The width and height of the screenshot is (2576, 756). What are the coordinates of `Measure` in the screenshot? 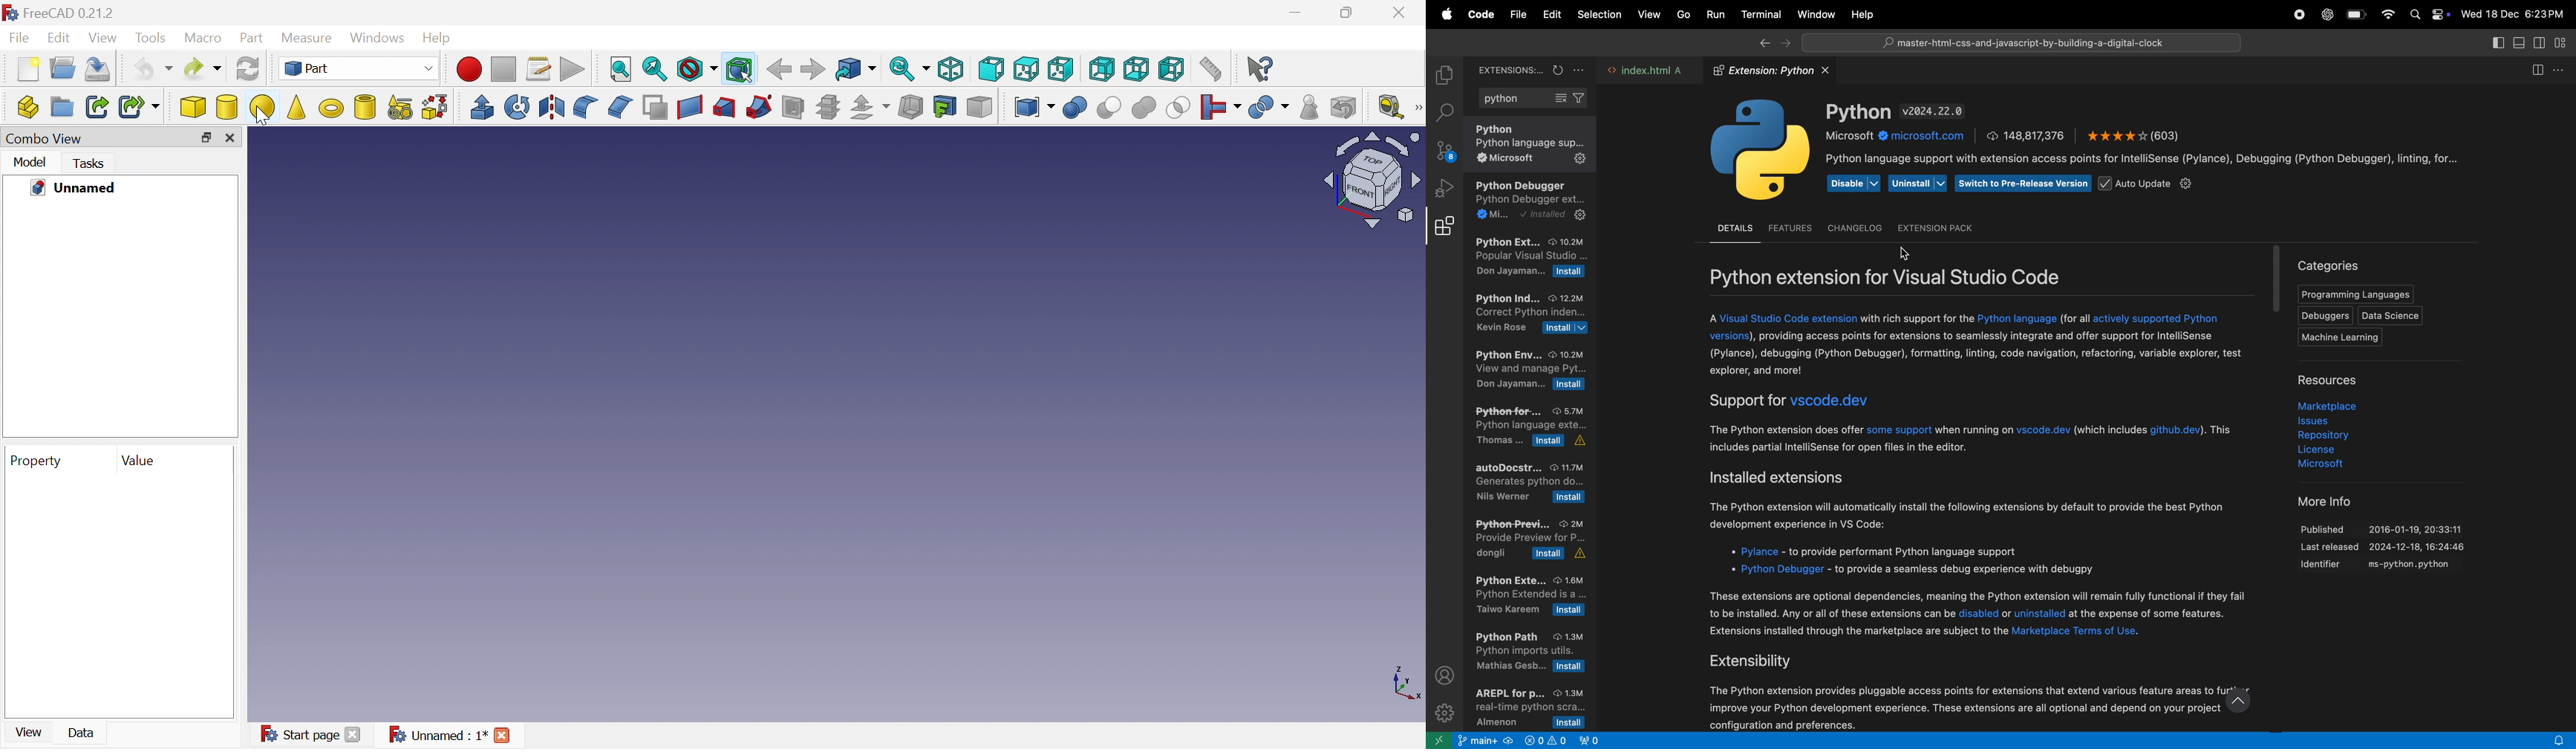 It's located at (307, 39).